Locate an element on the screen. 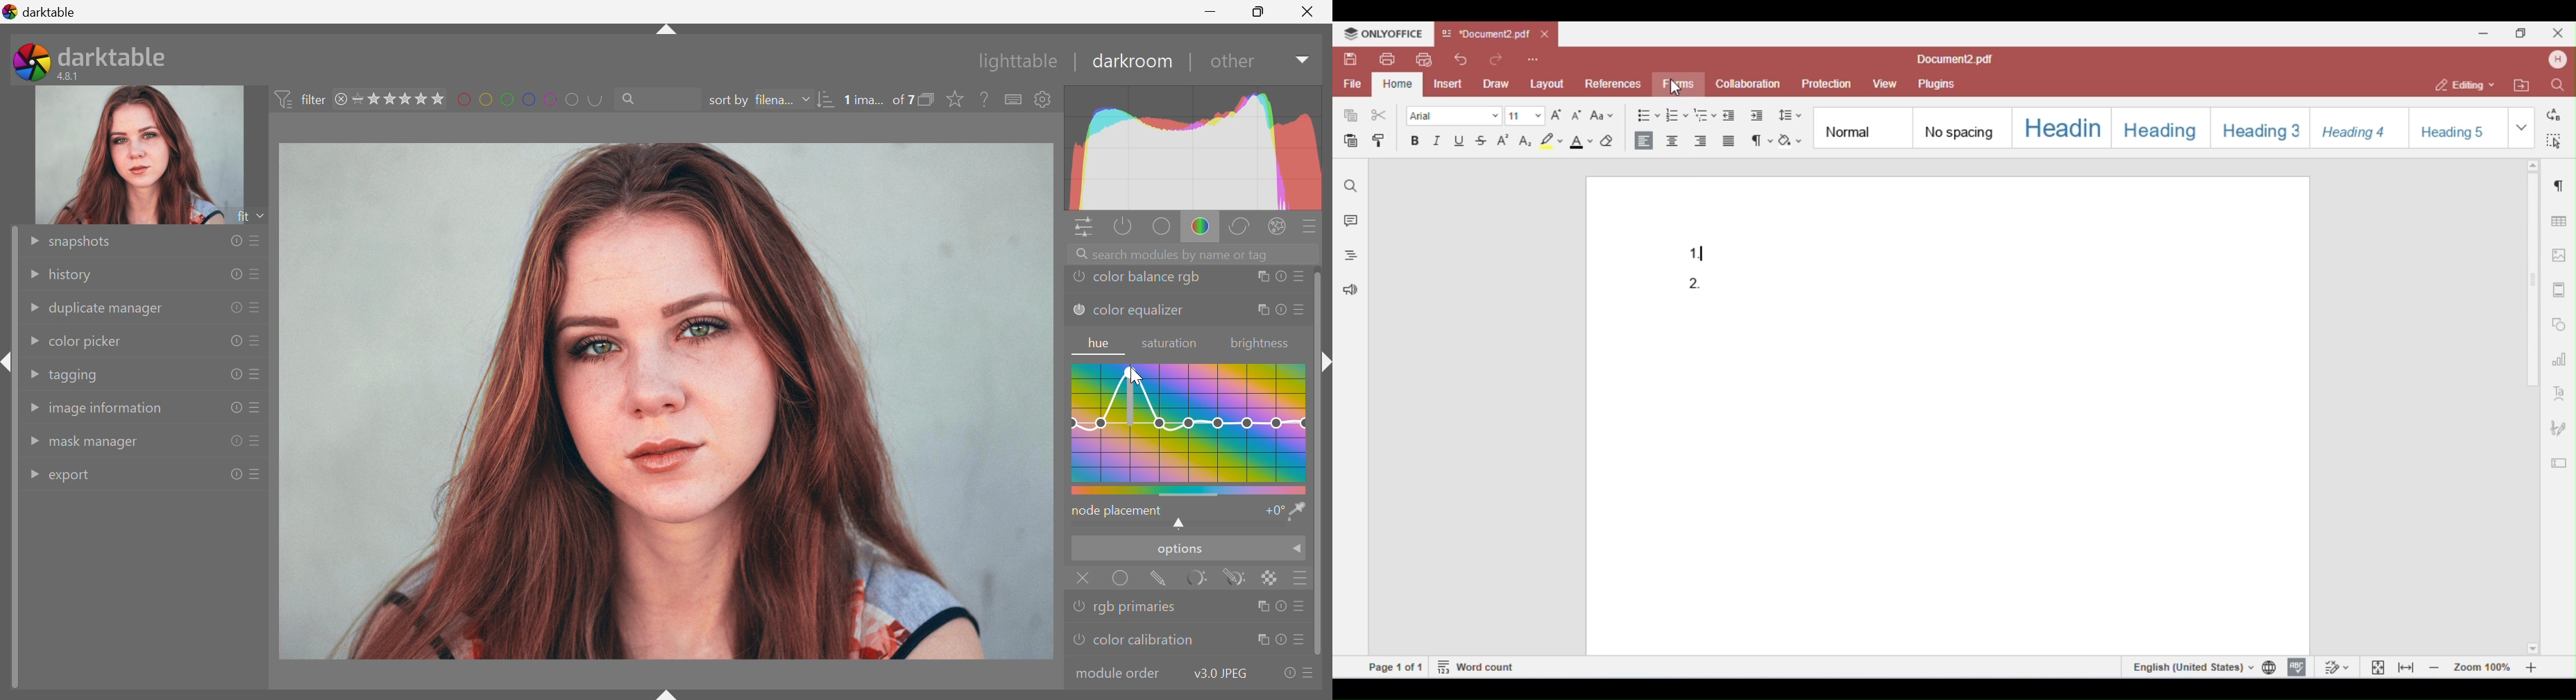 The width and height of the screenshot is (2576, 700). | is located at coordinates (1189, 62).